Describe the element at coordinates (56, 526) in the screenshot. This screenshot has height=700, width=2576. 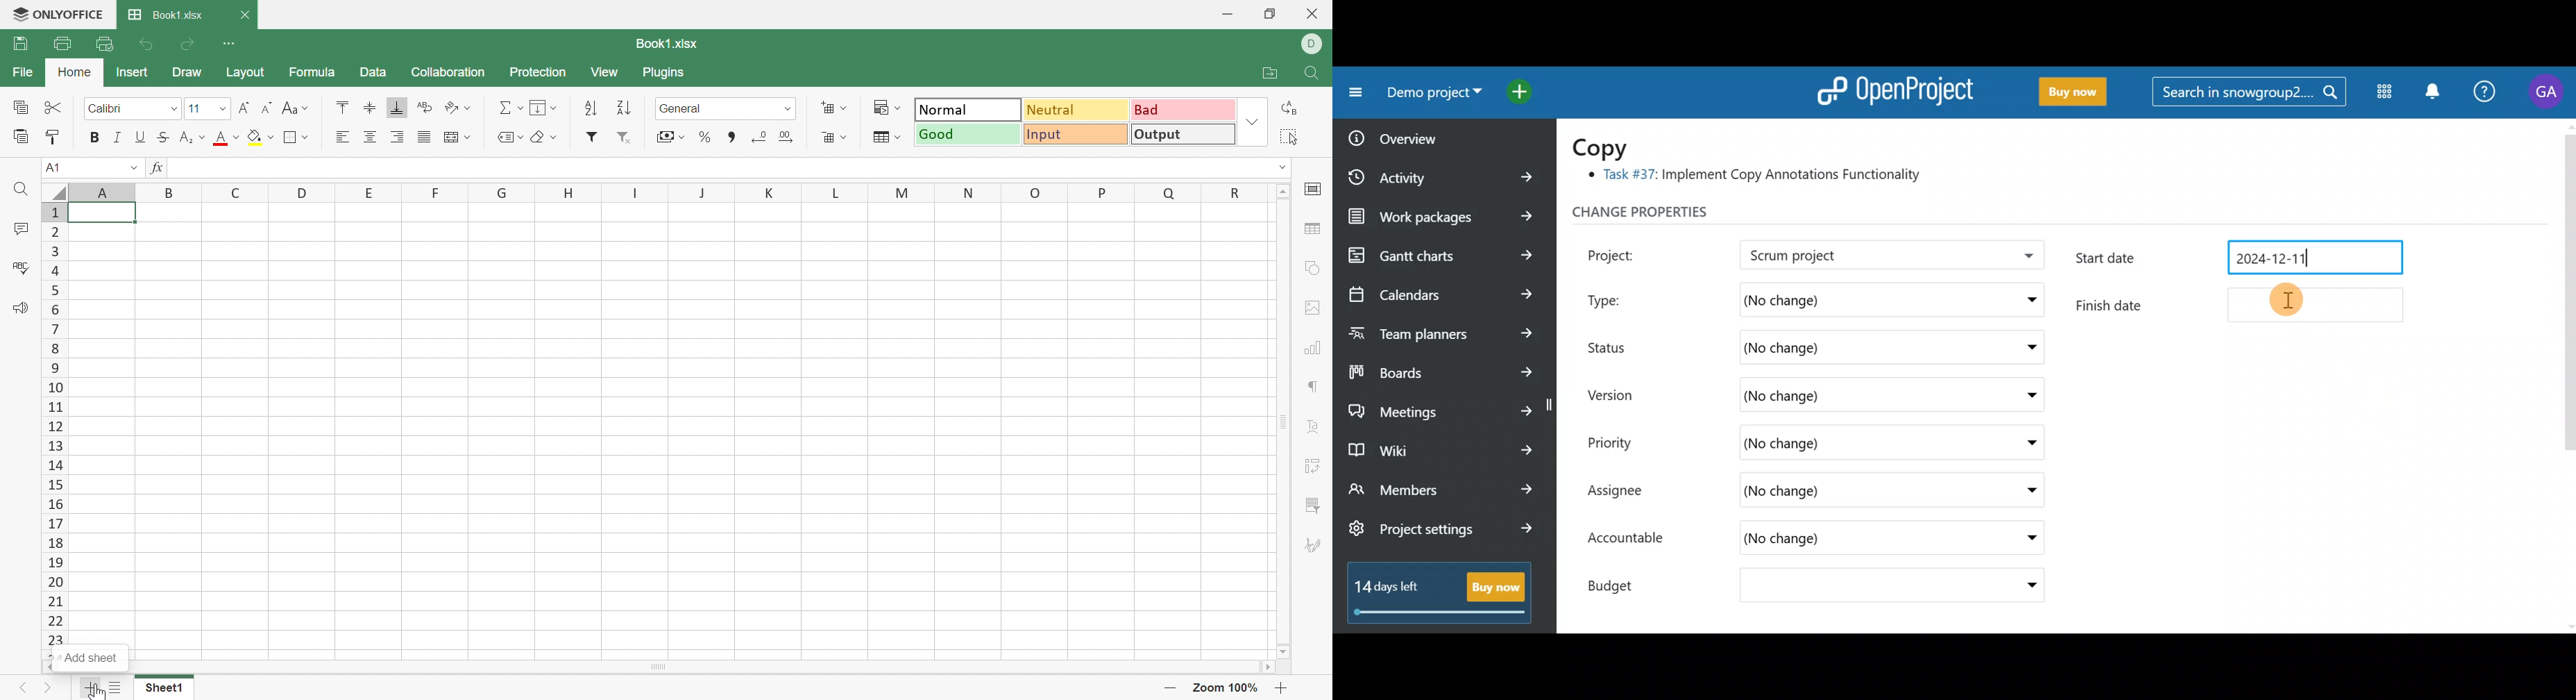
I see `17` at that location.